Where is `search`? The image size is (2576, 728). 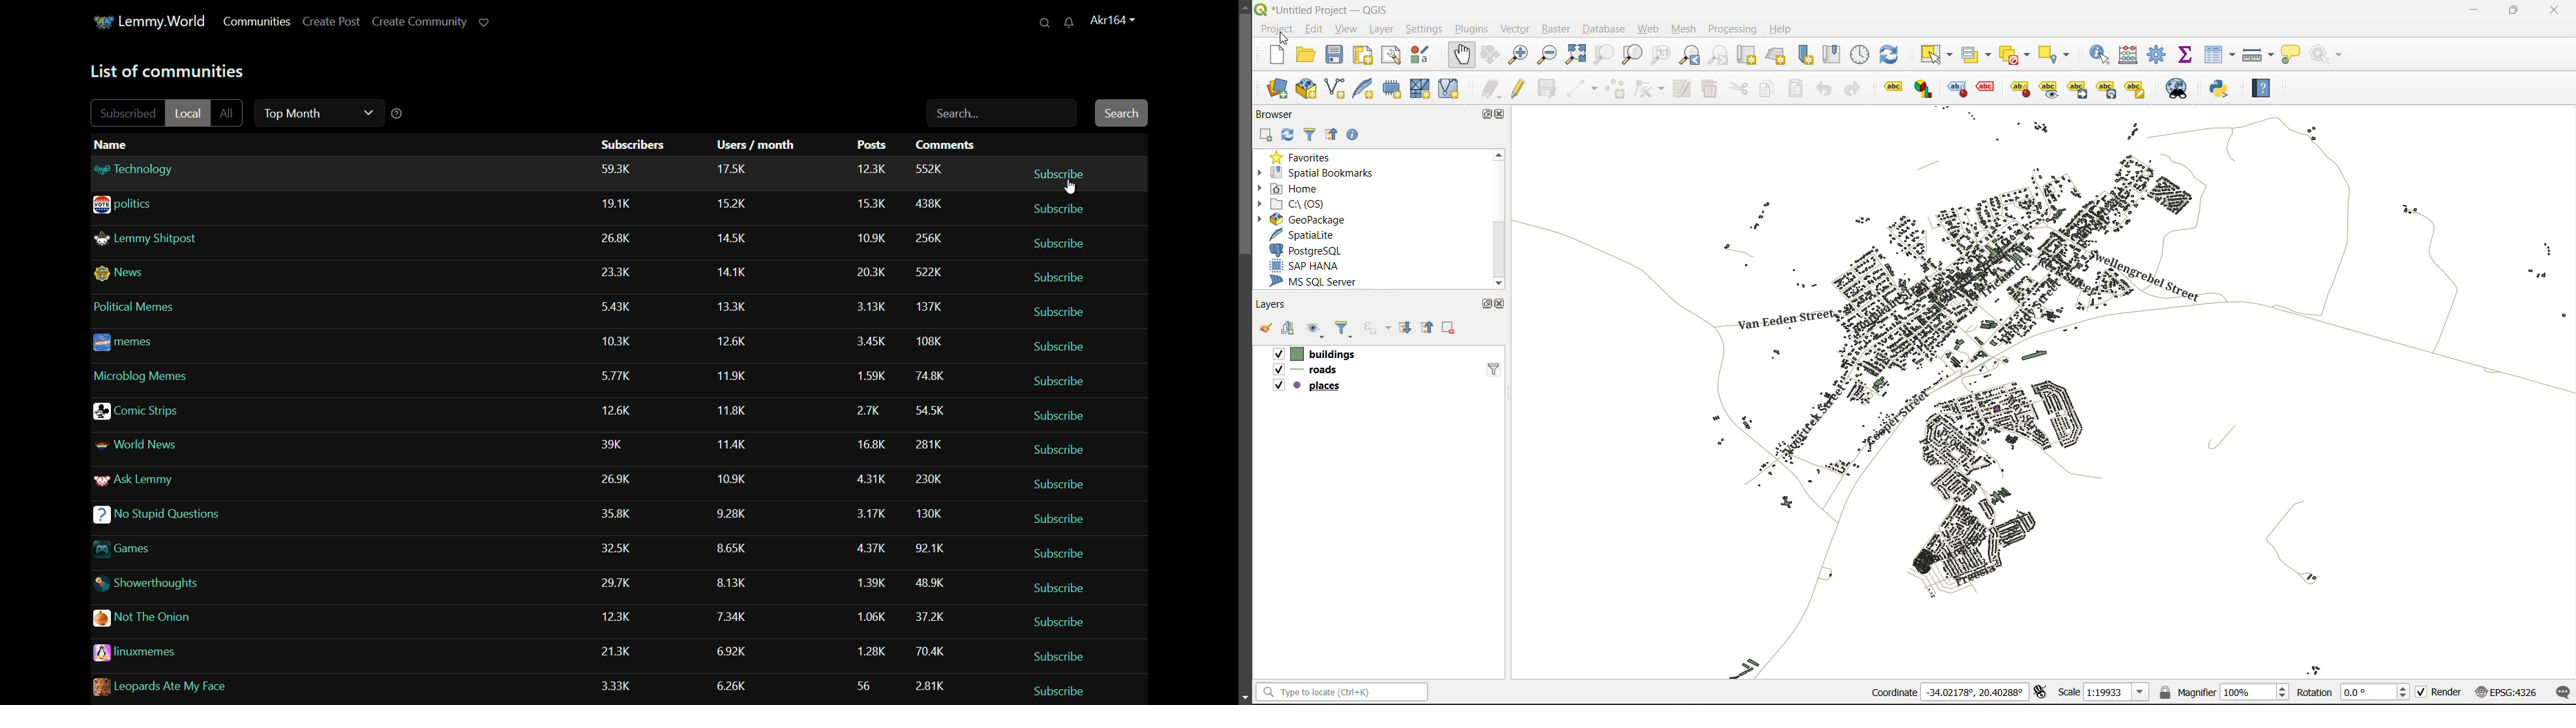 search is located at coordinates (1047, 23).